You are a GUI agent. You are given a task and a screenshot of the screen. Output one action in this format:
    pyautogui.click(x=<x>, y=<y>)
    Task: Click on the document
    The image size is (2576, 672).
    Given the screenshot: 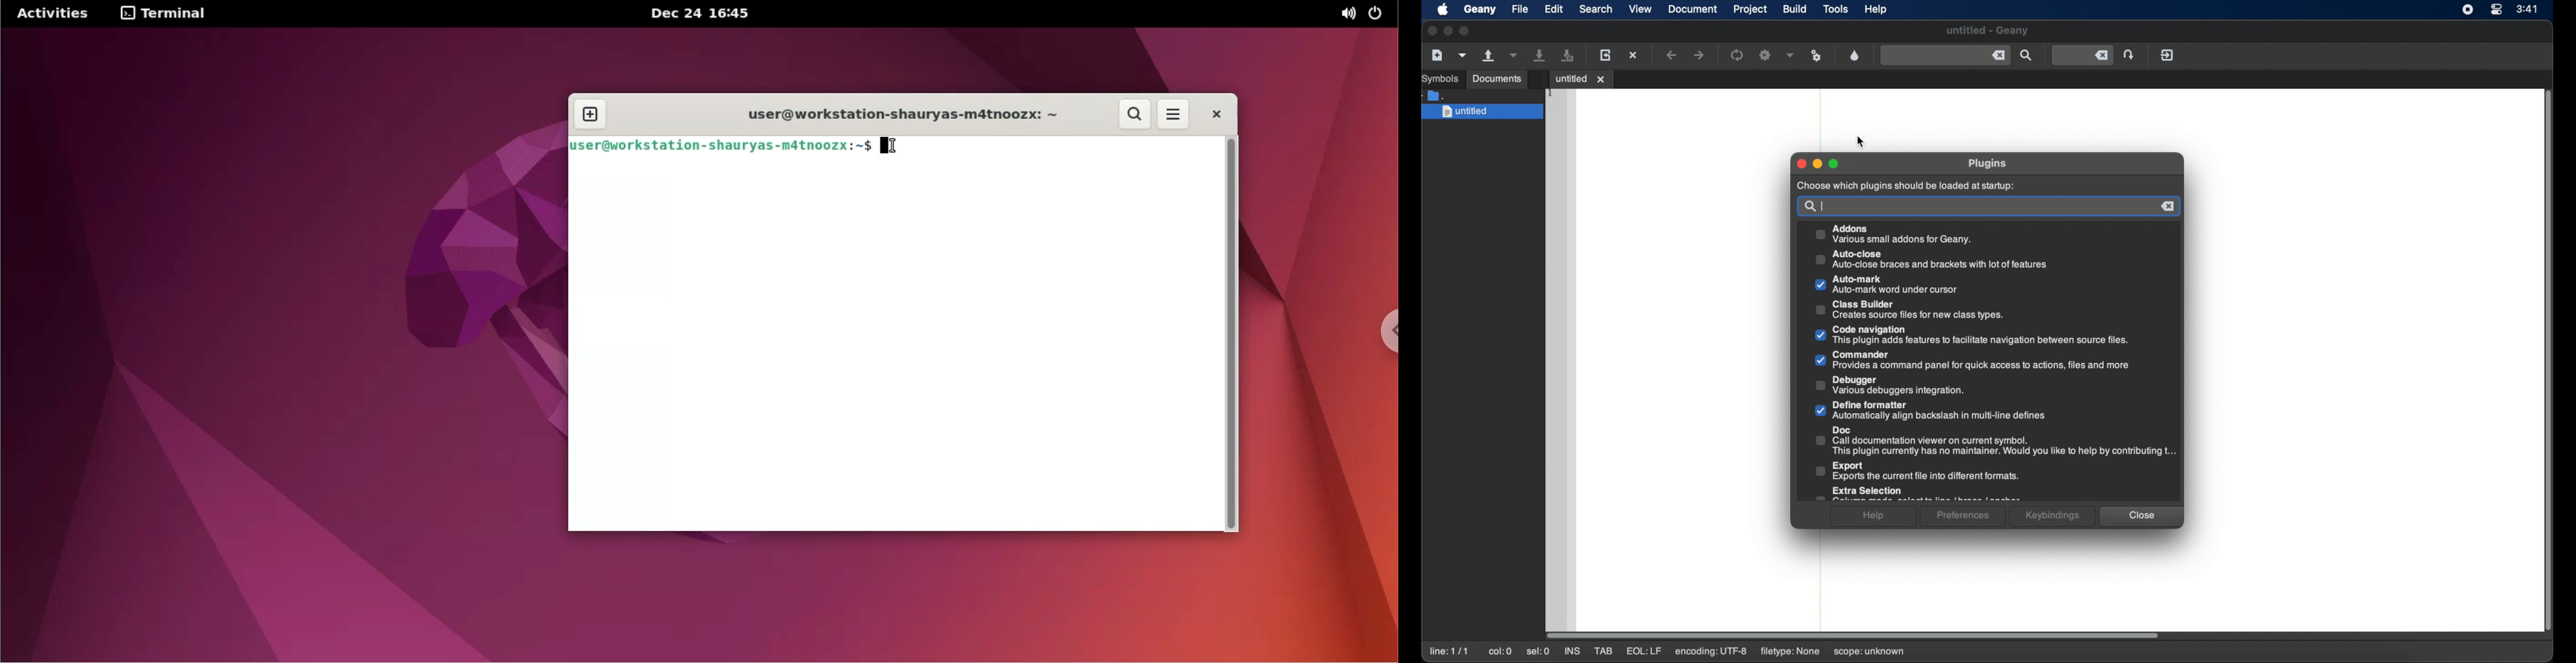 What is the action you would take?
    pyautogui.click(x=1693, y=9)
    